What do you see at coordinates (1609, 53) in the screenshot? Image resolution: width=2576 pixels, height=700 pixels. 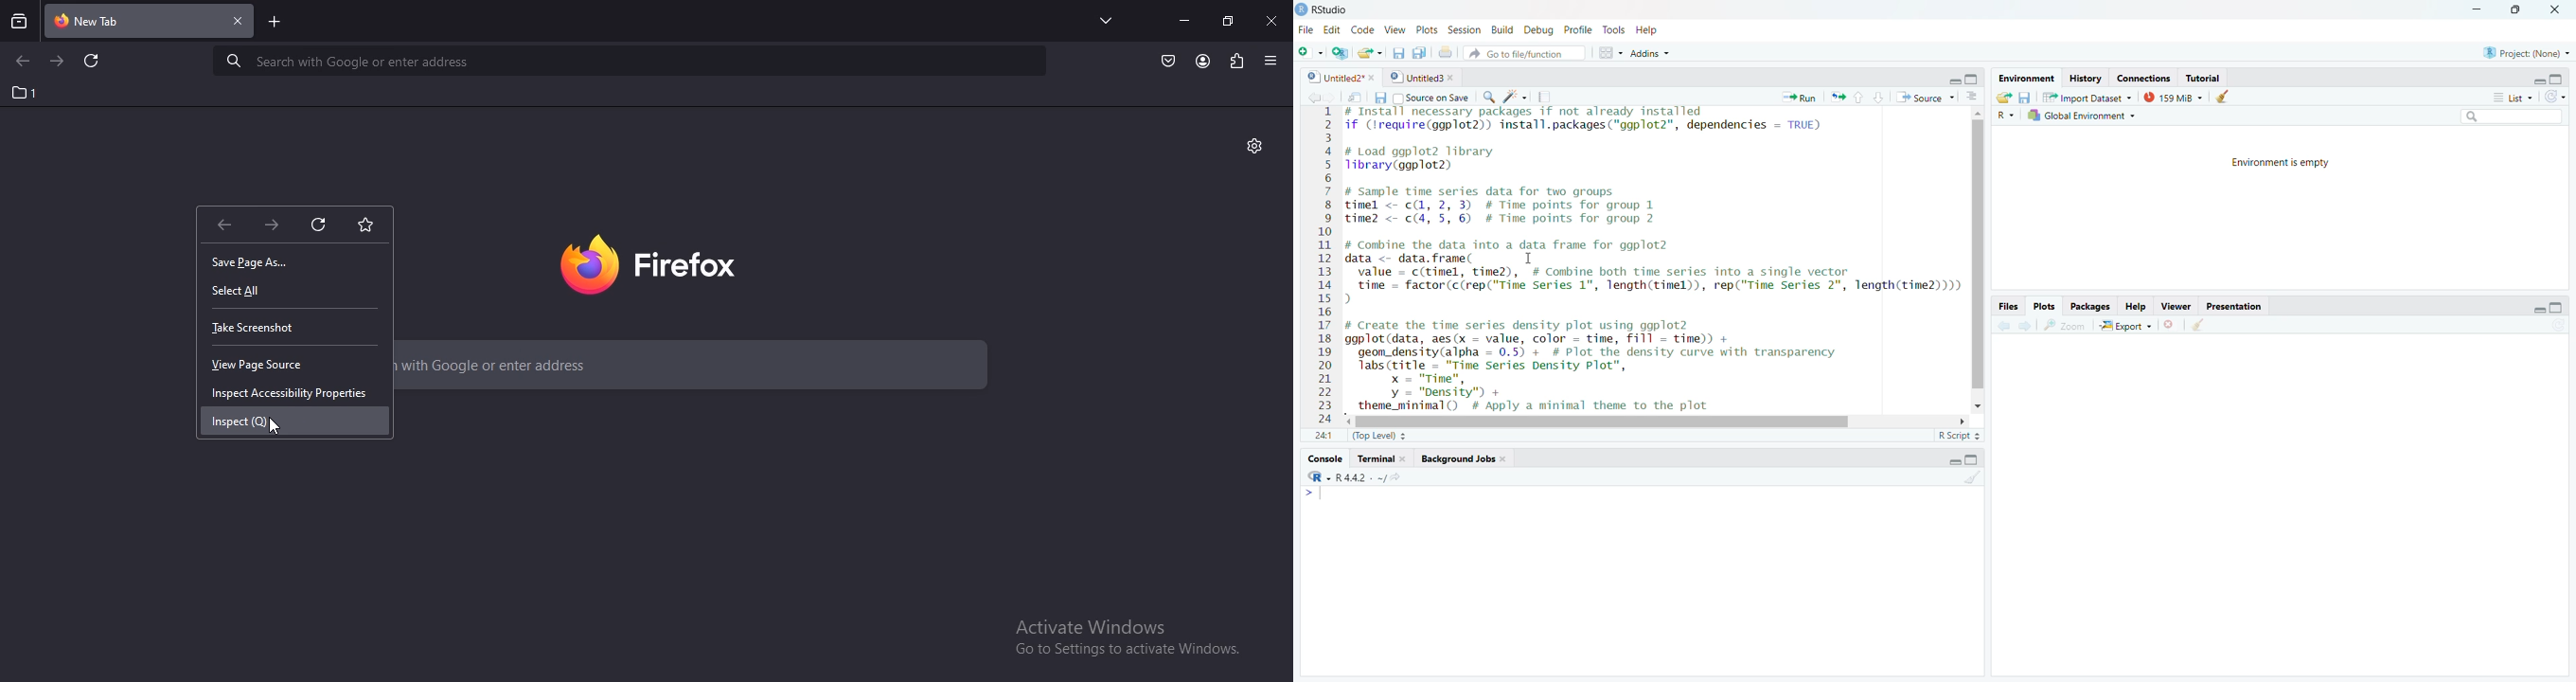 I see `Workspace panes` at bounding box center [1609, 53].